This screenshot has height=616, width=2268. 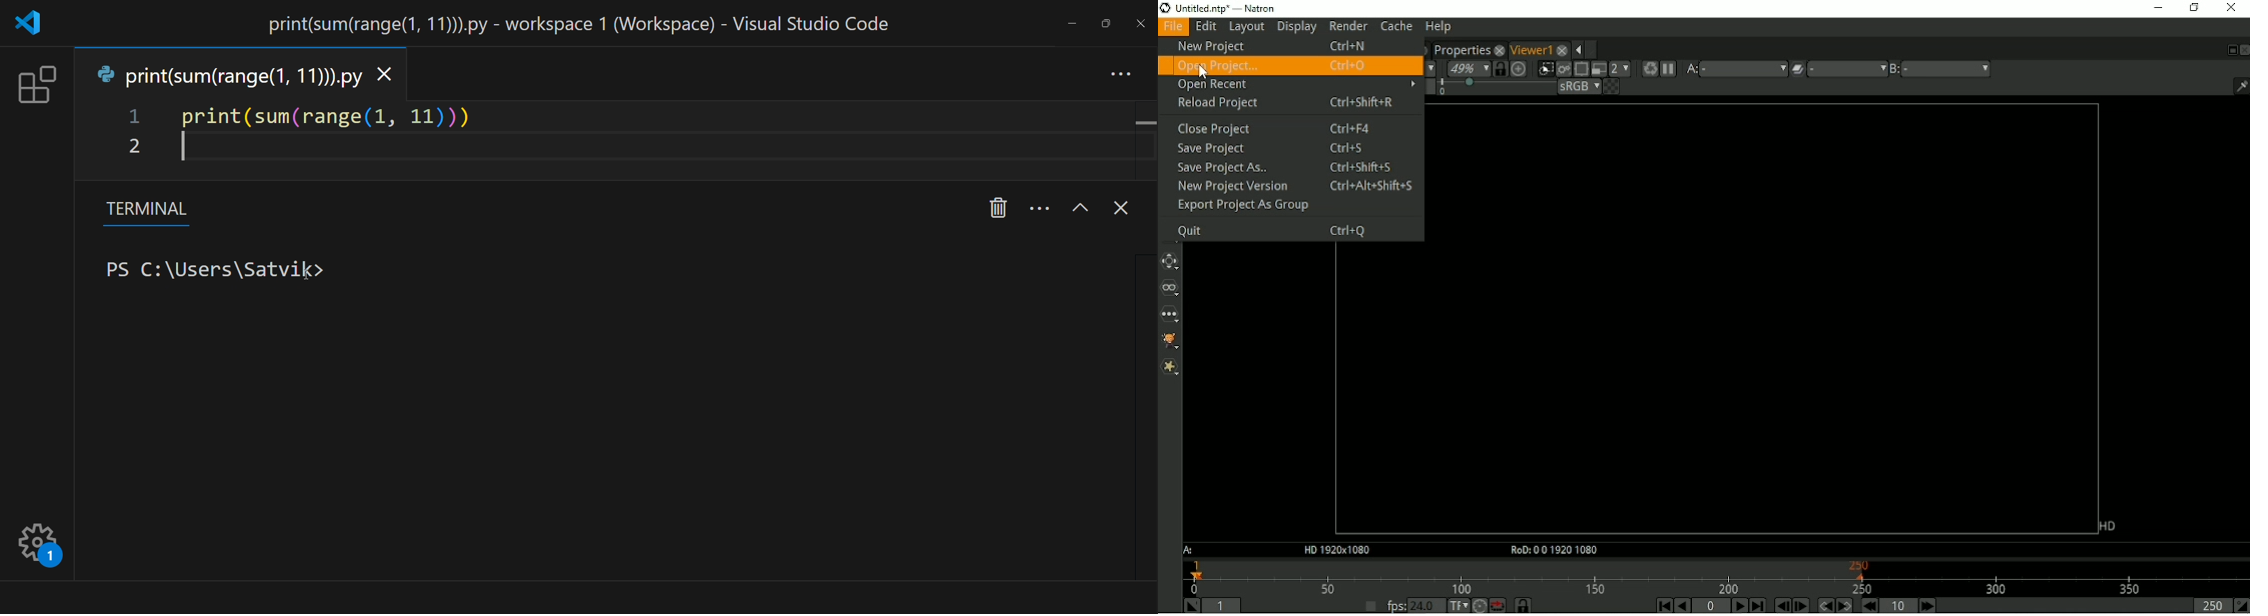 I want to click on maximize, so click(x=1106, y=22).